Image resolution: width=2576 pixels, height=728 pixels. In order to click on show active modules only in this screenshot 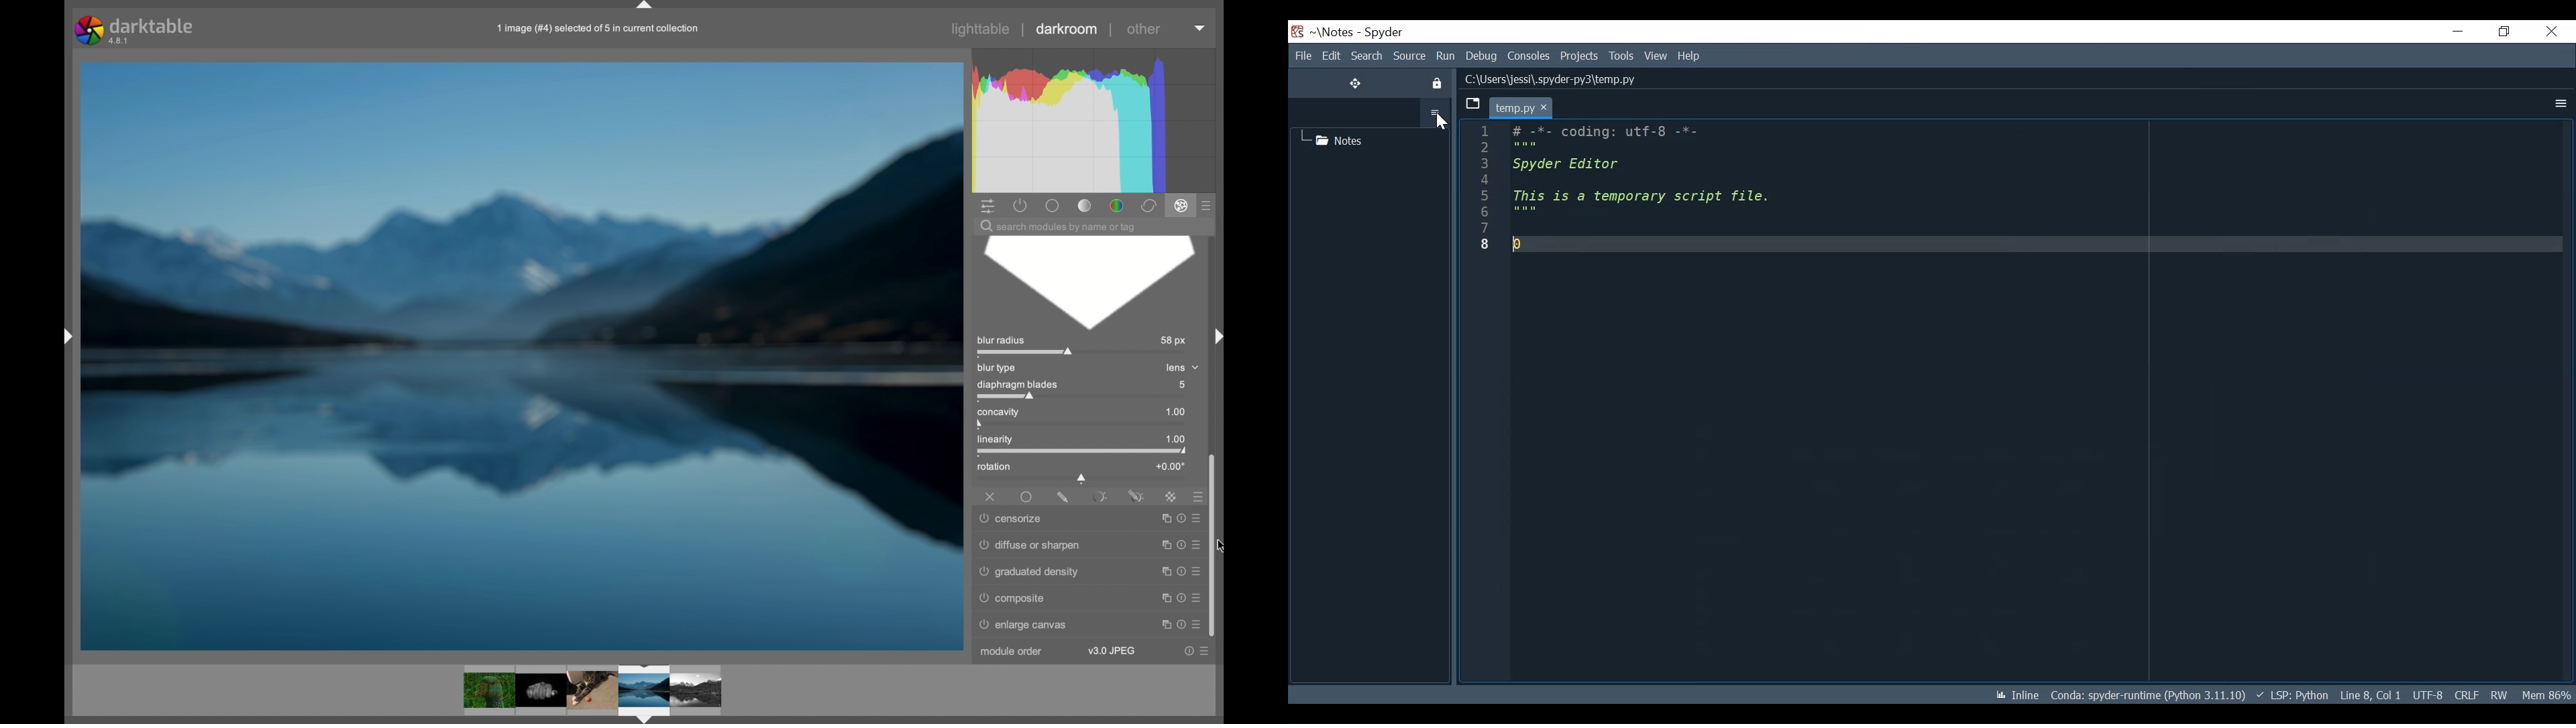, I will do `click(1020, 205)`.